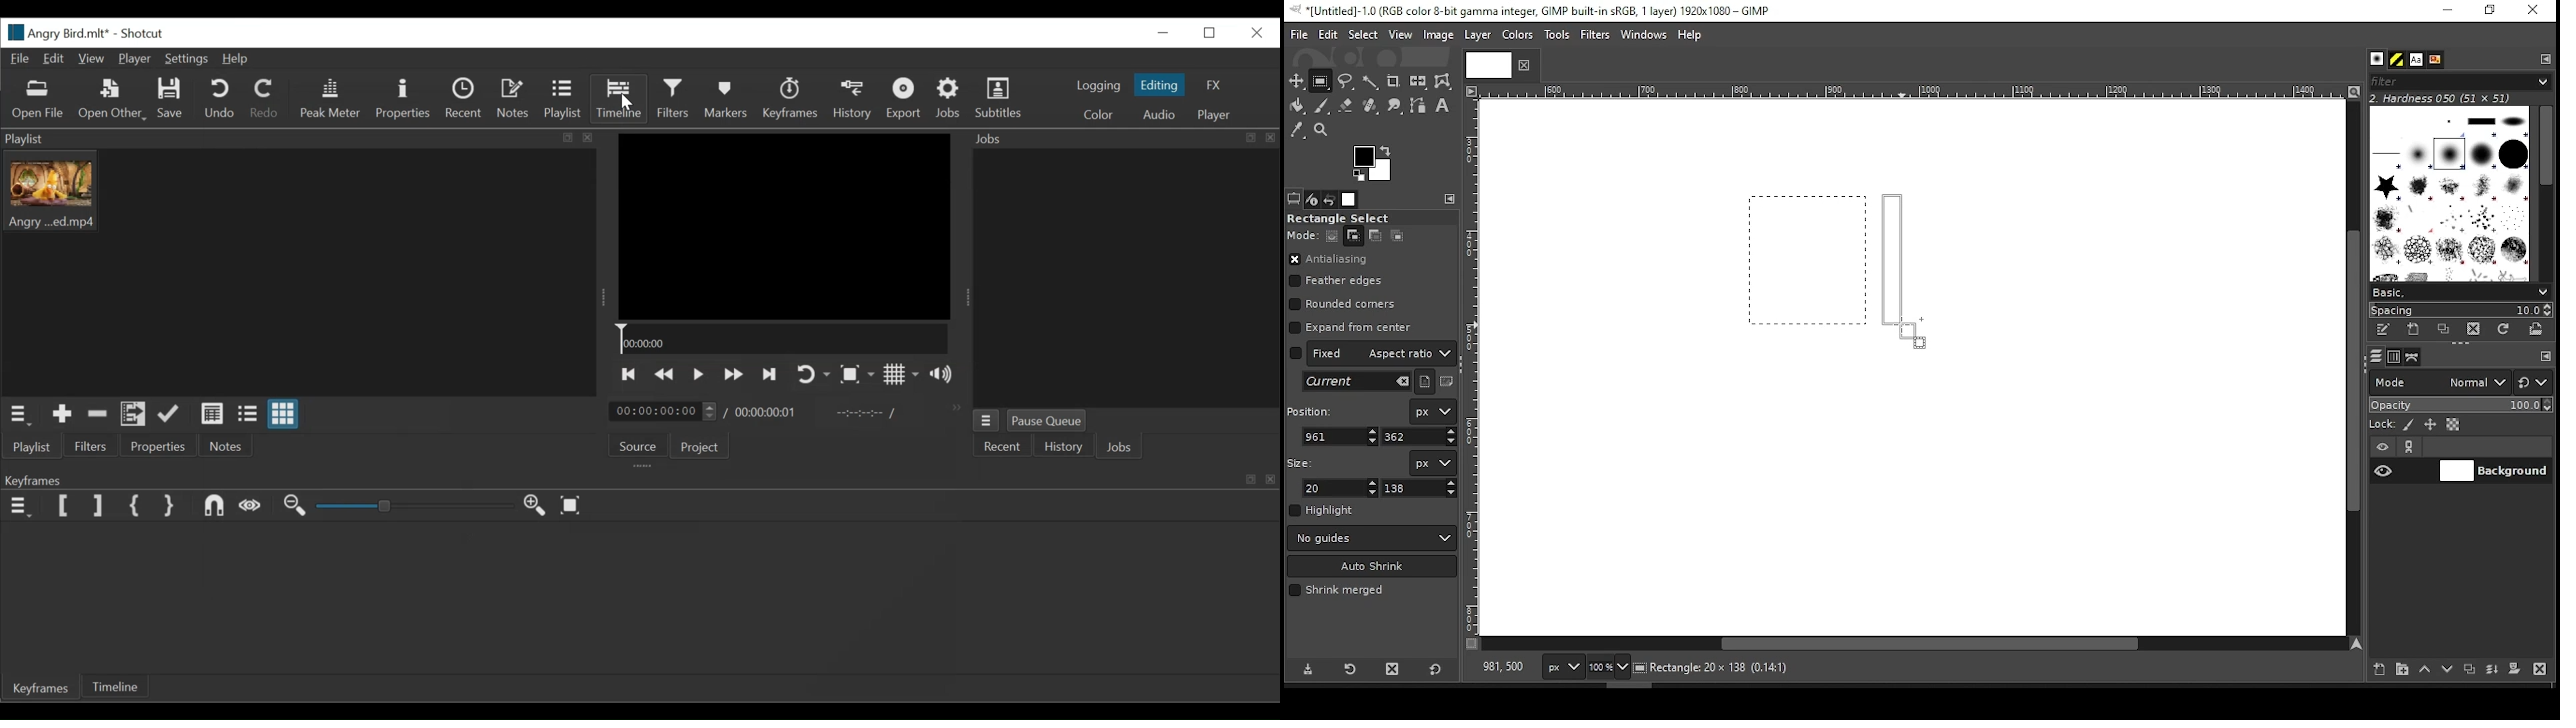 This screenshot has width=2576, height=728. Describe the element at coordinates (947, 97) in the screenshot. I see `Jobs` at that location.